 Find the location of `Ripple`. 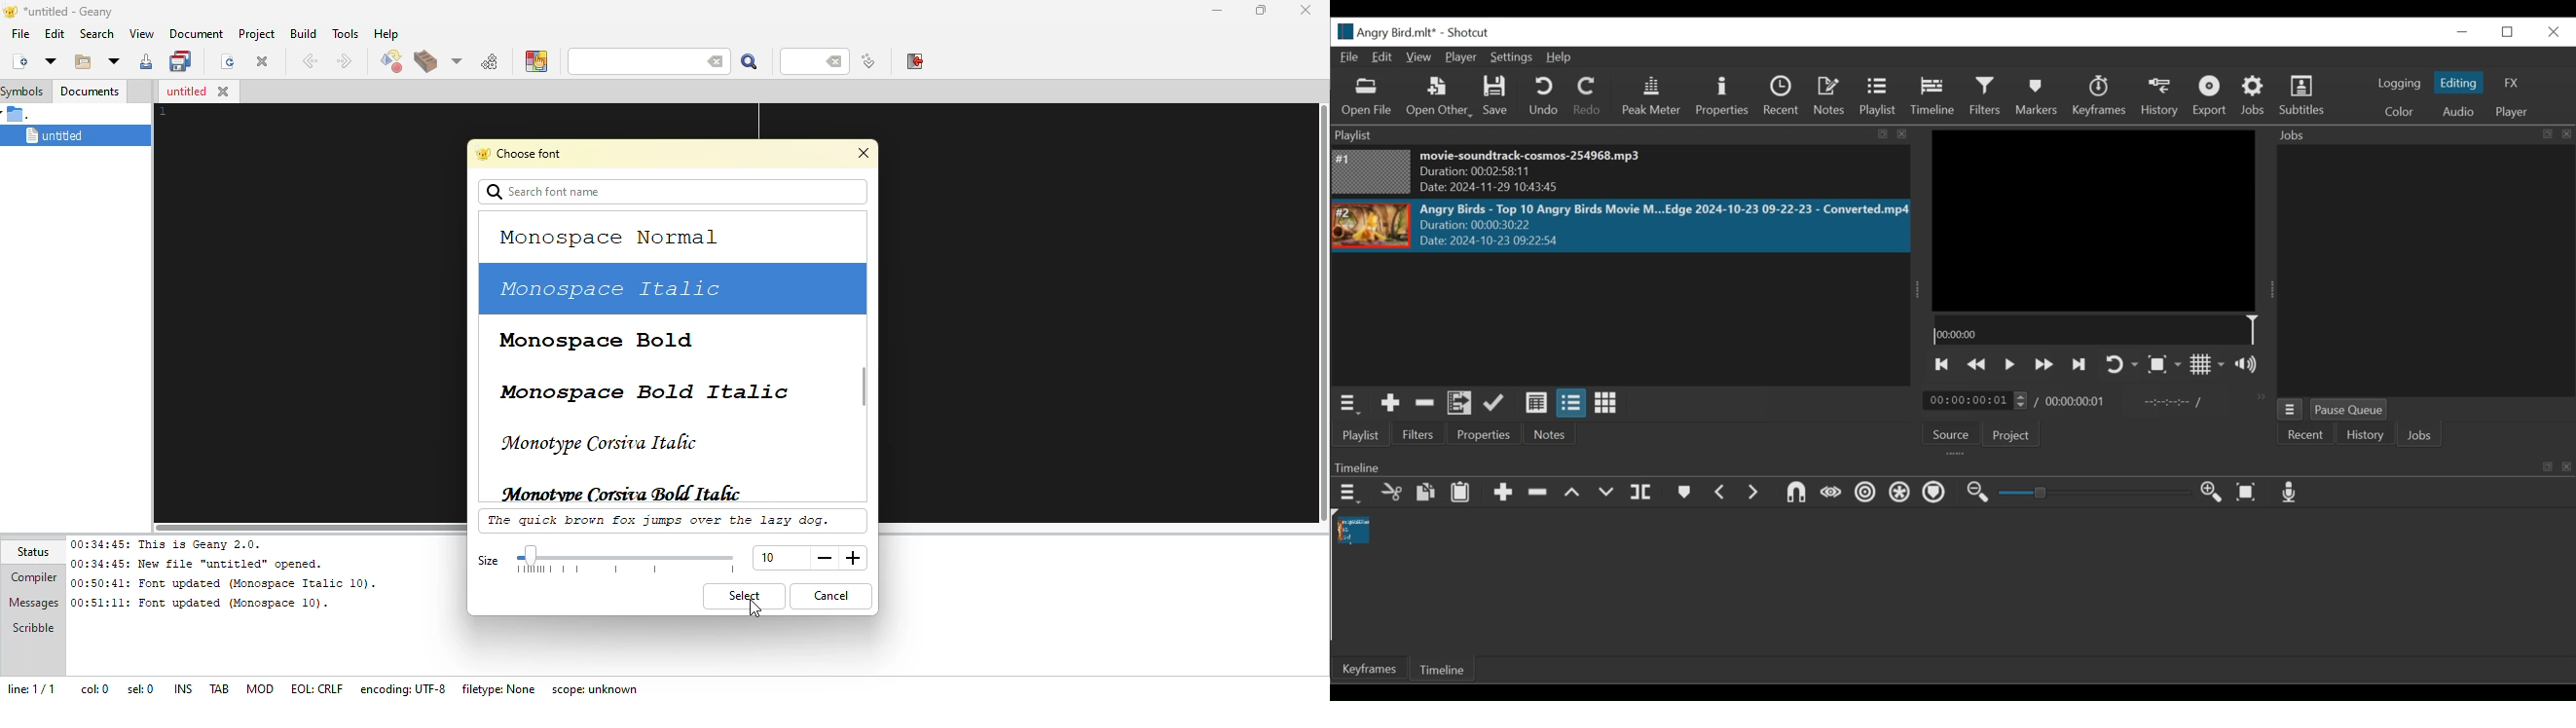

Ripple is located at coordinates (1865, 495).